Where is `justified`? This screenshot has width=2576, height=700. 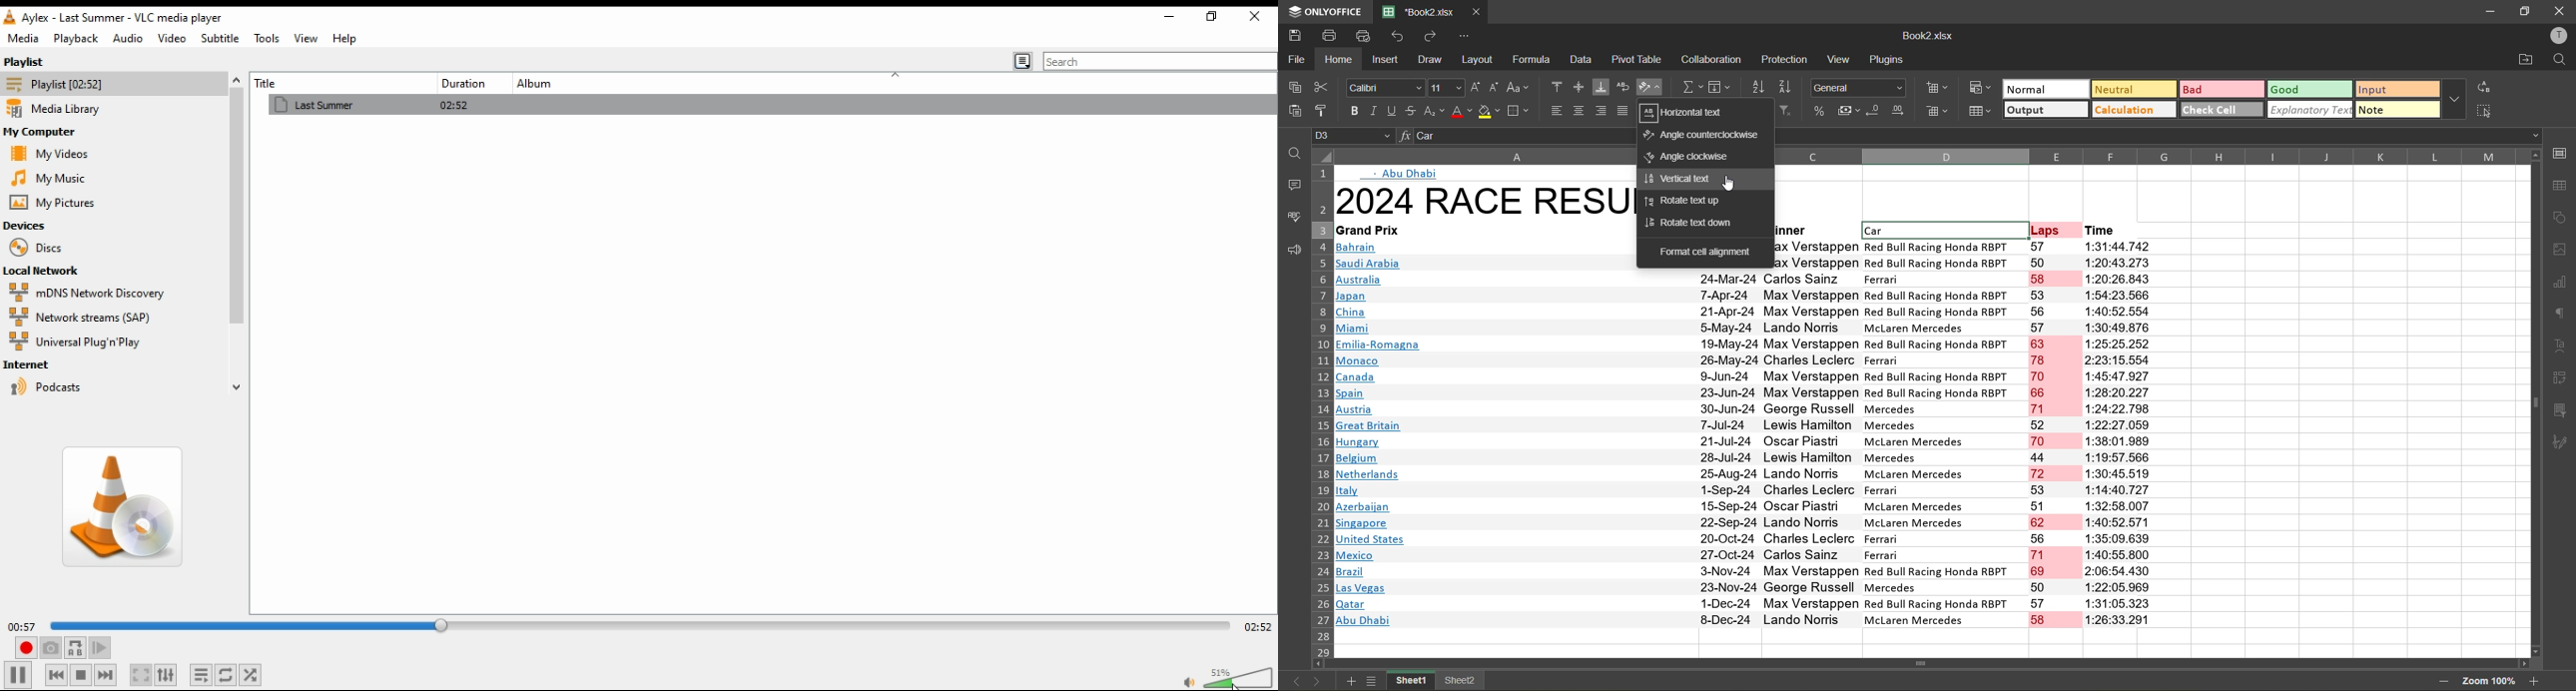
justified is located at coordinates (1621, 112).